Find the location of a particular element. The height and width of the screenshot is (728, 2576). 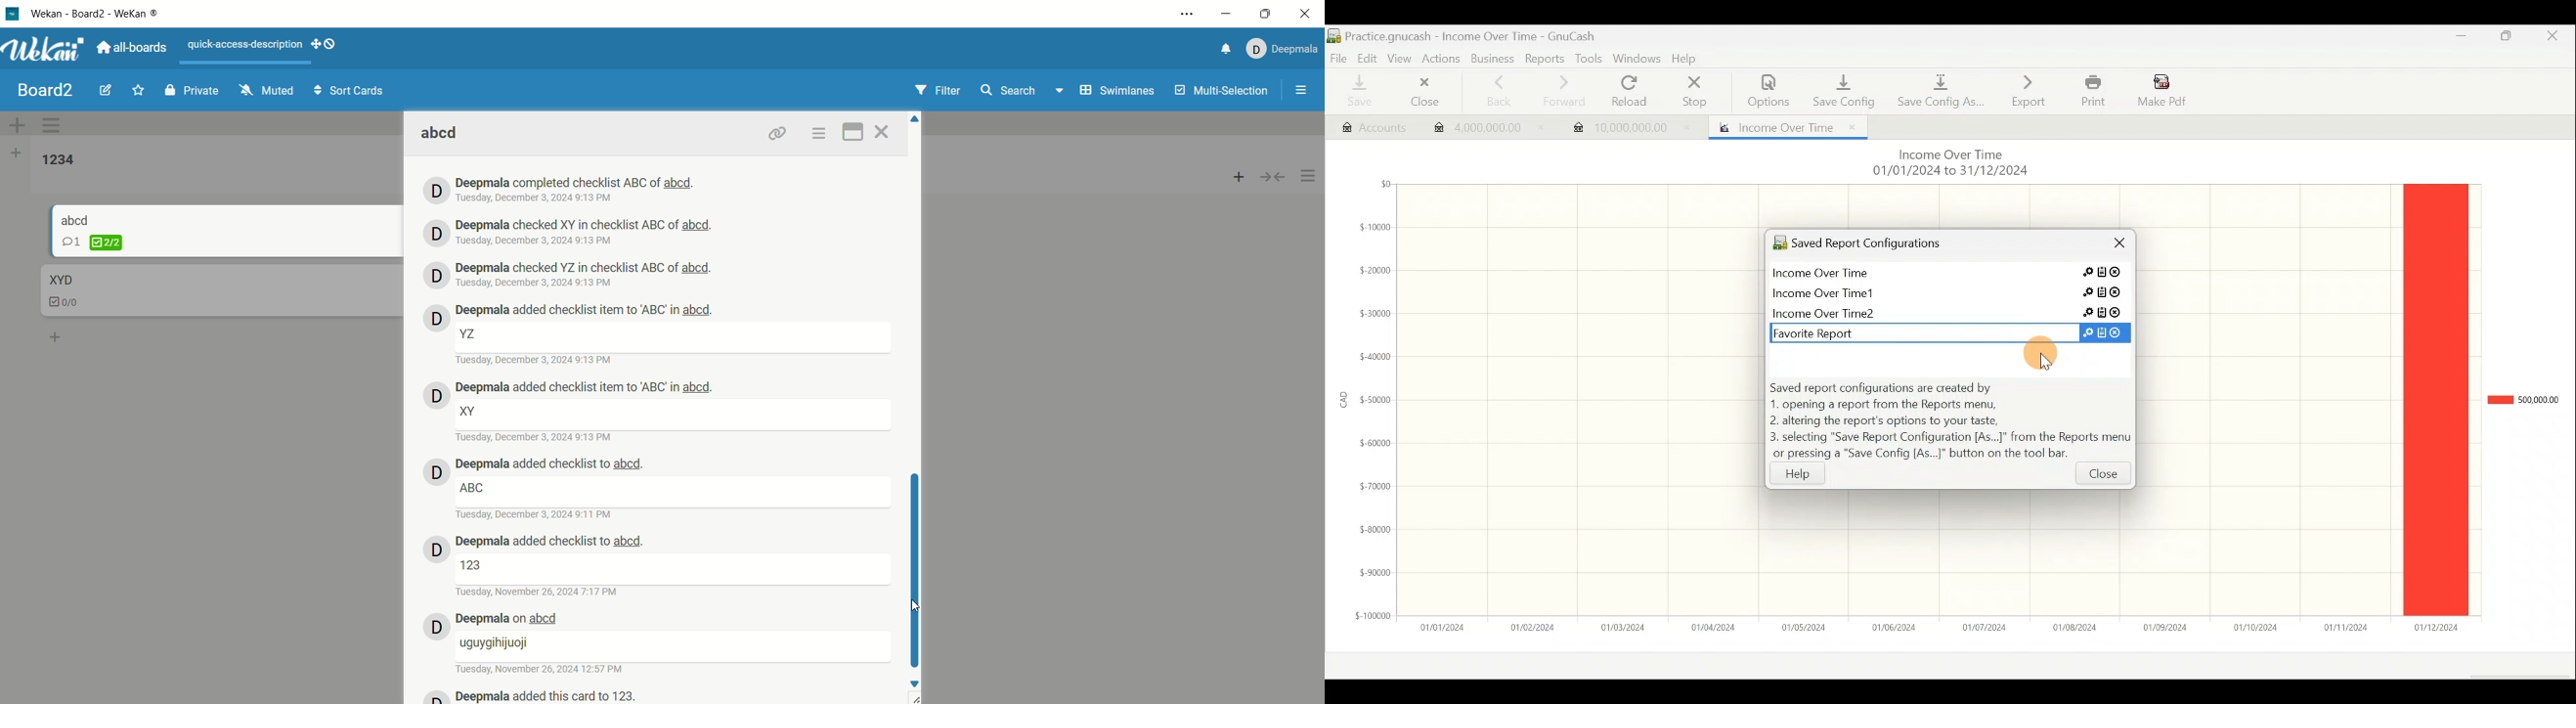

options is located at coordinates (1189, 14).